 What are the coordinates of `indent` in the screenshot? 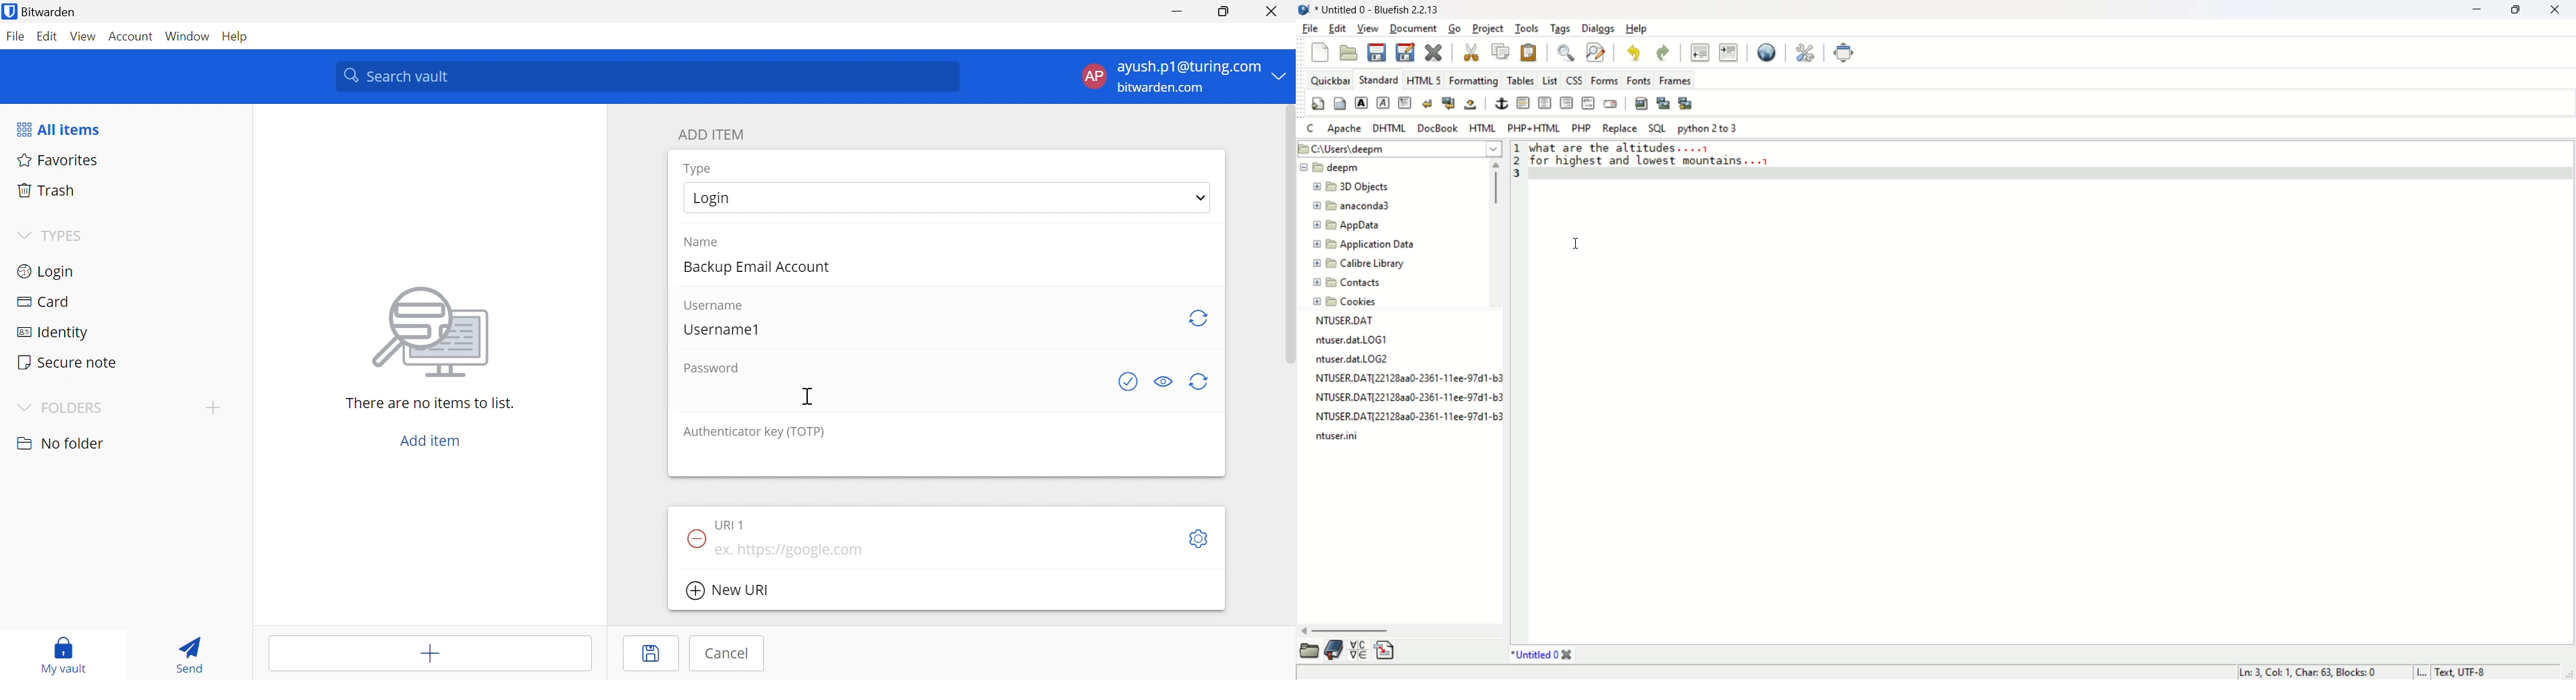 It's located at (1729, 53).